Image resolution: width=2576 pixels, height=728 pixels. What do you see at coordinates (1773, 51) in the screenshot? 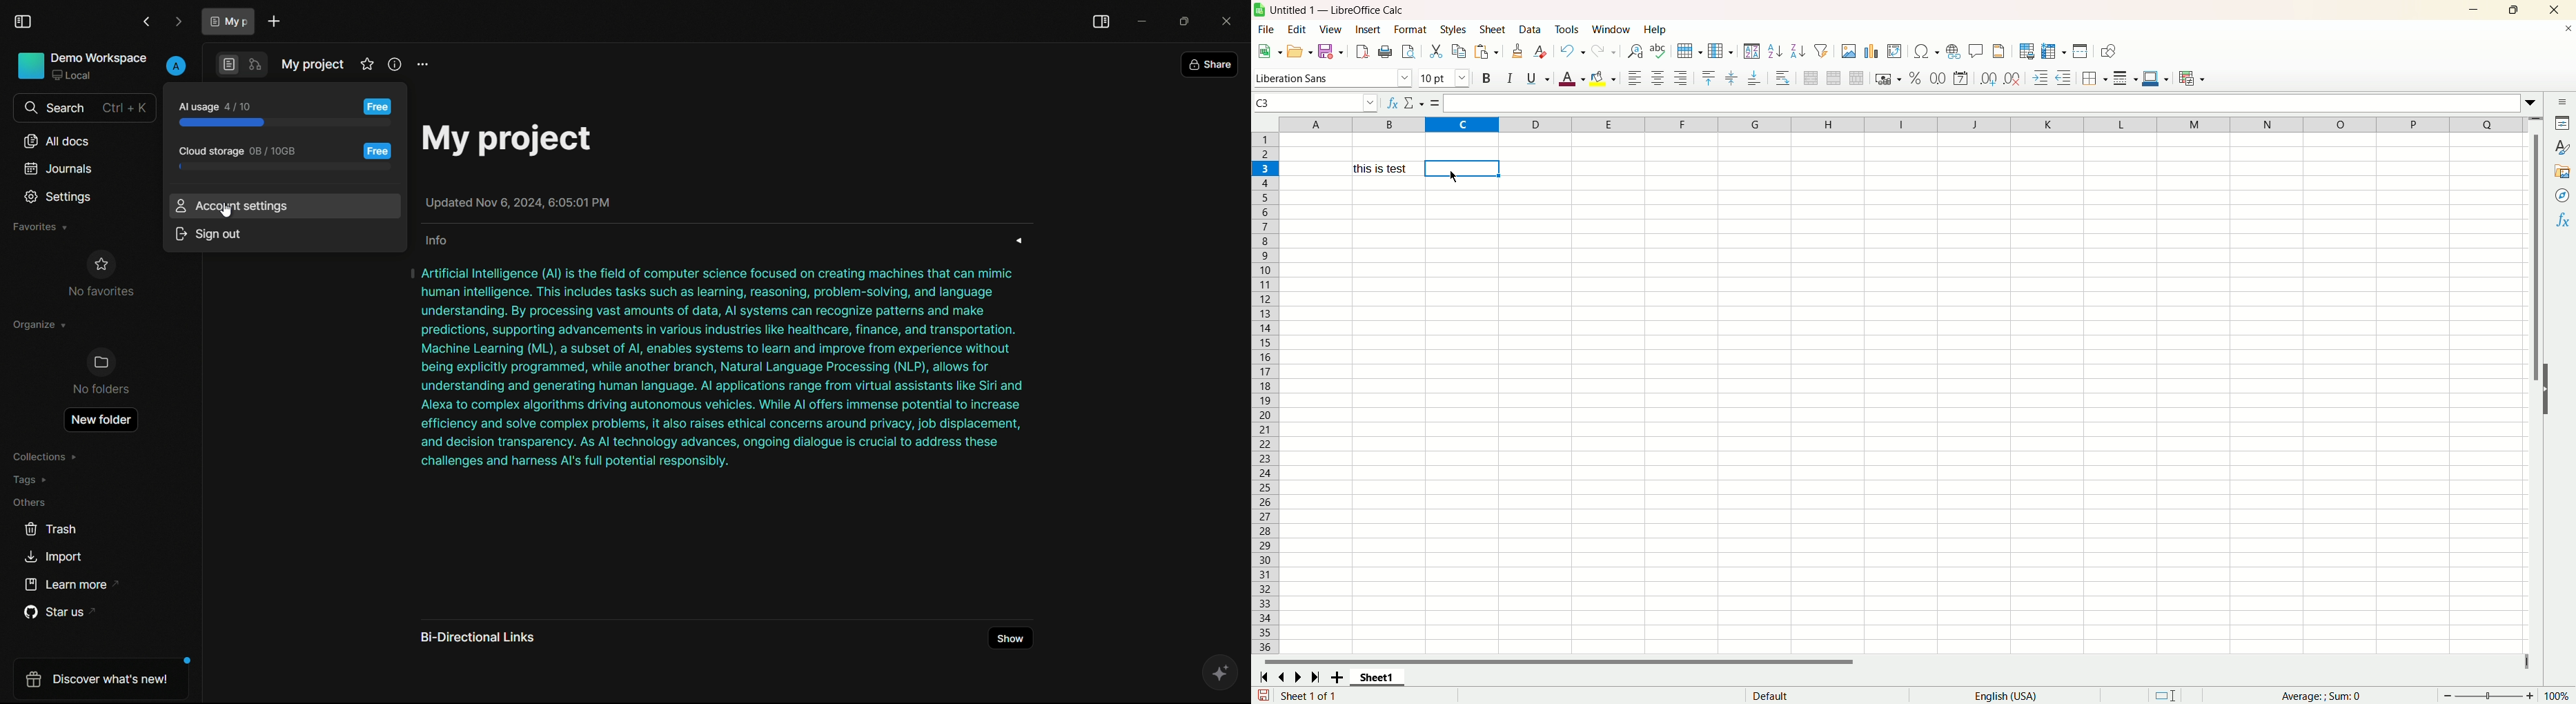
I see `sort ascending` at bounding box center [1773, 51].